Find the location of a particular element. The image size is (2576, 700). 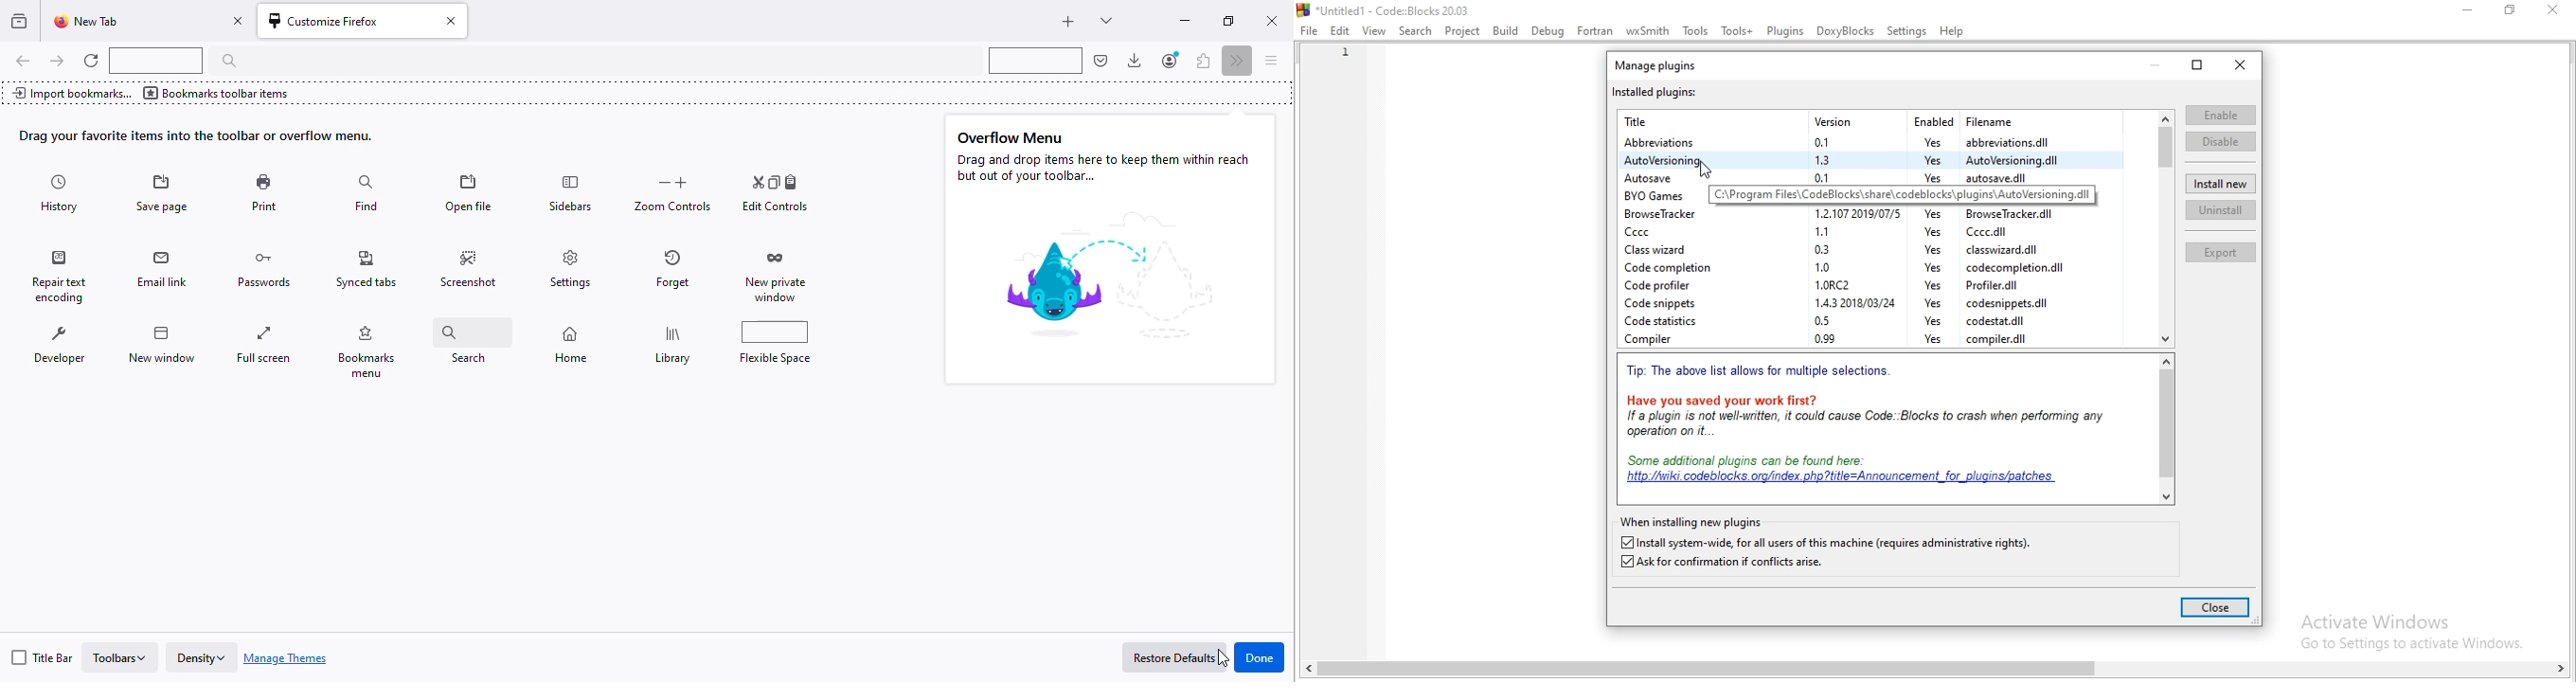

enable is located at coordinates (2222, 115).